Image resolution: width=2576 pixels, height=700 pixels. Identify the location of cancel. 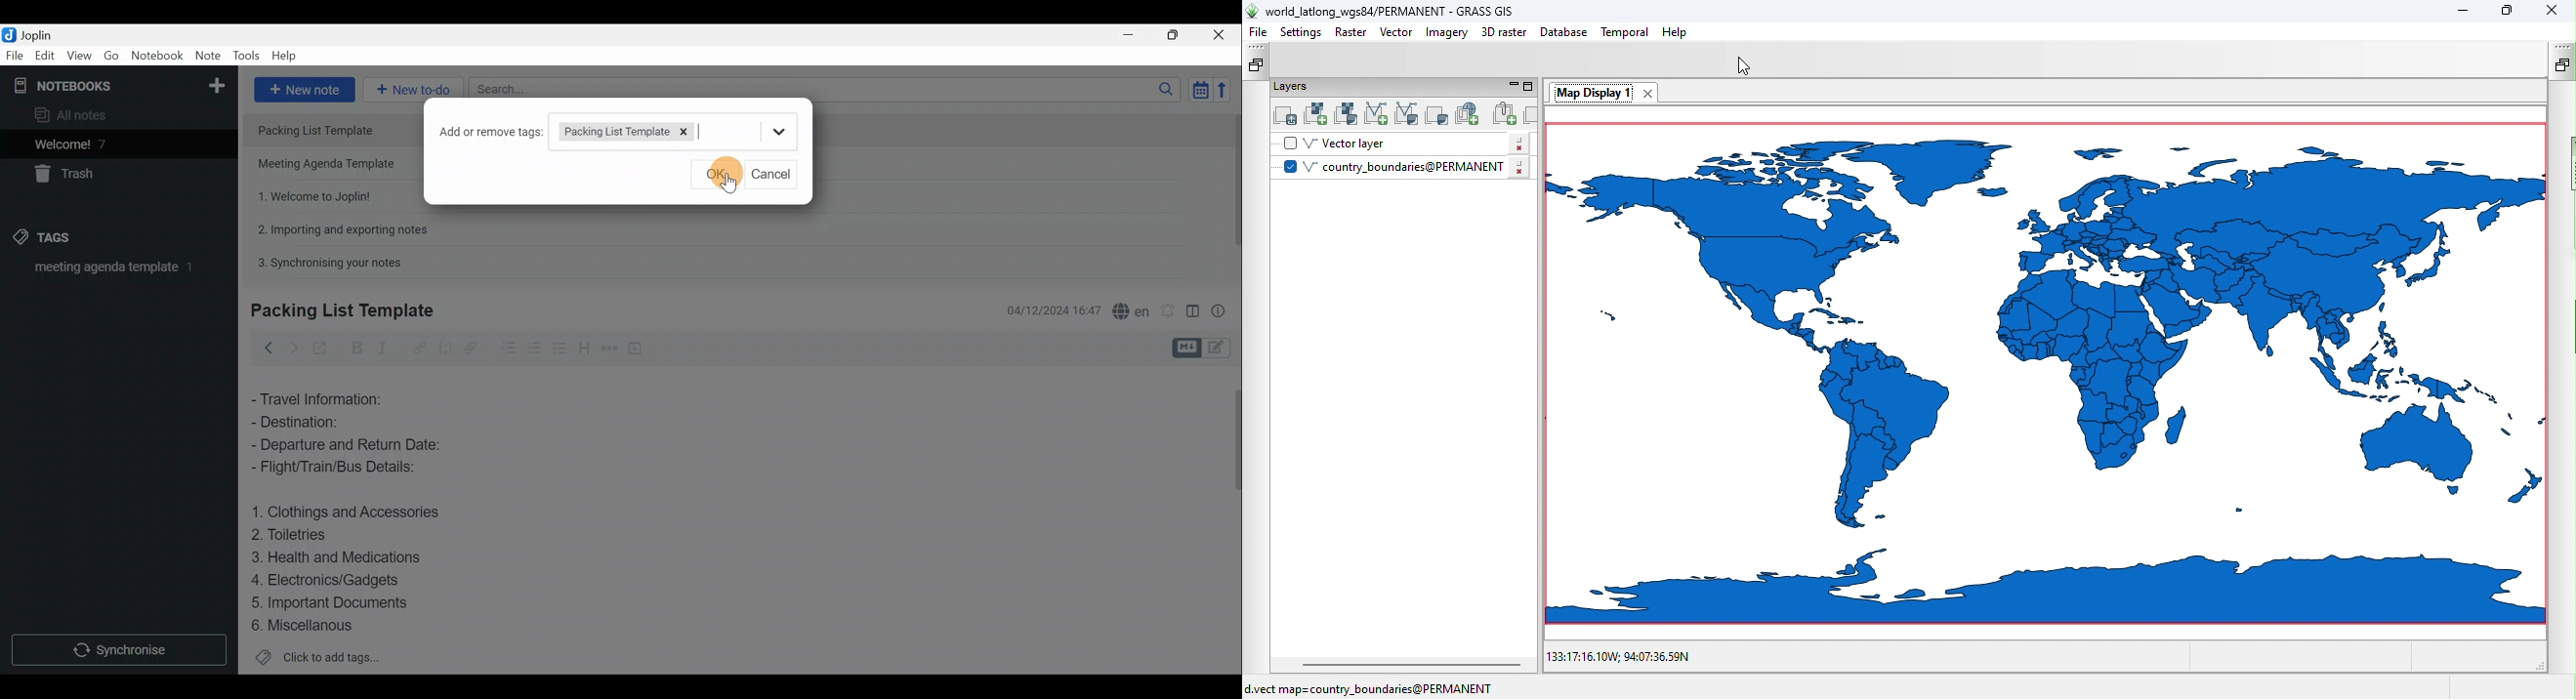
(776, 174).